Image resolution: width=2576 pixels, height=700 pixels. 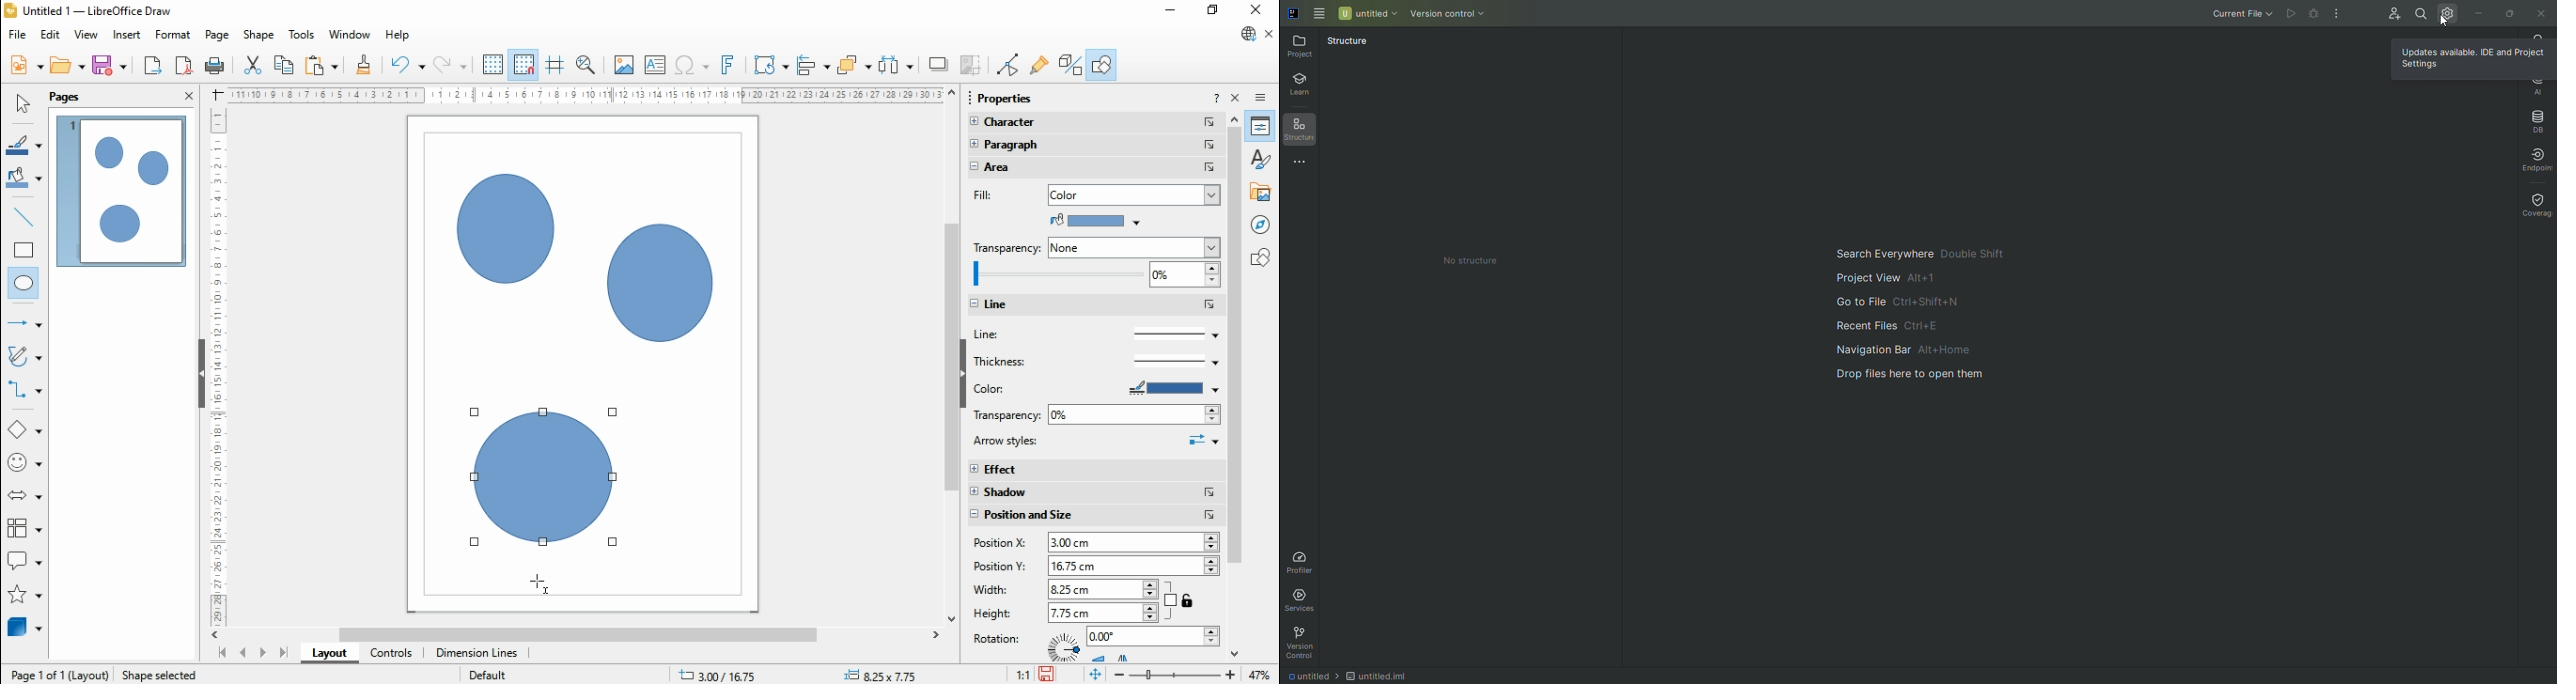 I want to click on help about this sidebar deck, so click(x=1216, y=97).